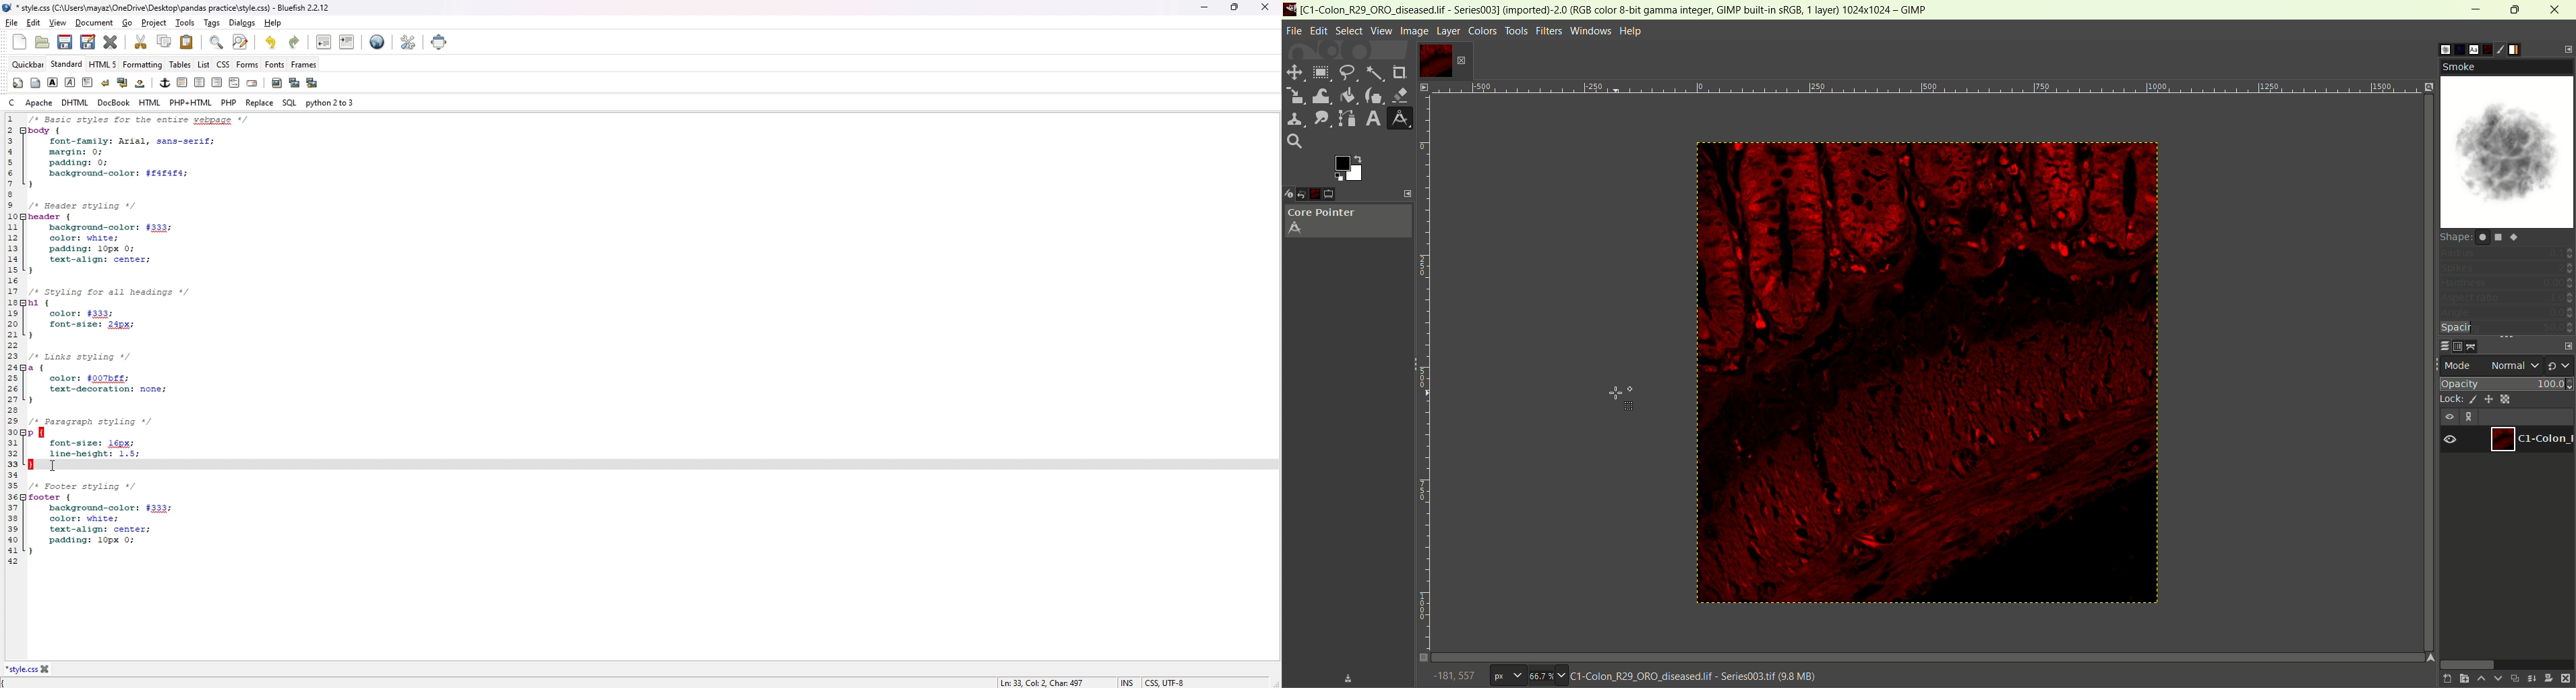  I want to click on radius, so click(2507, 255).